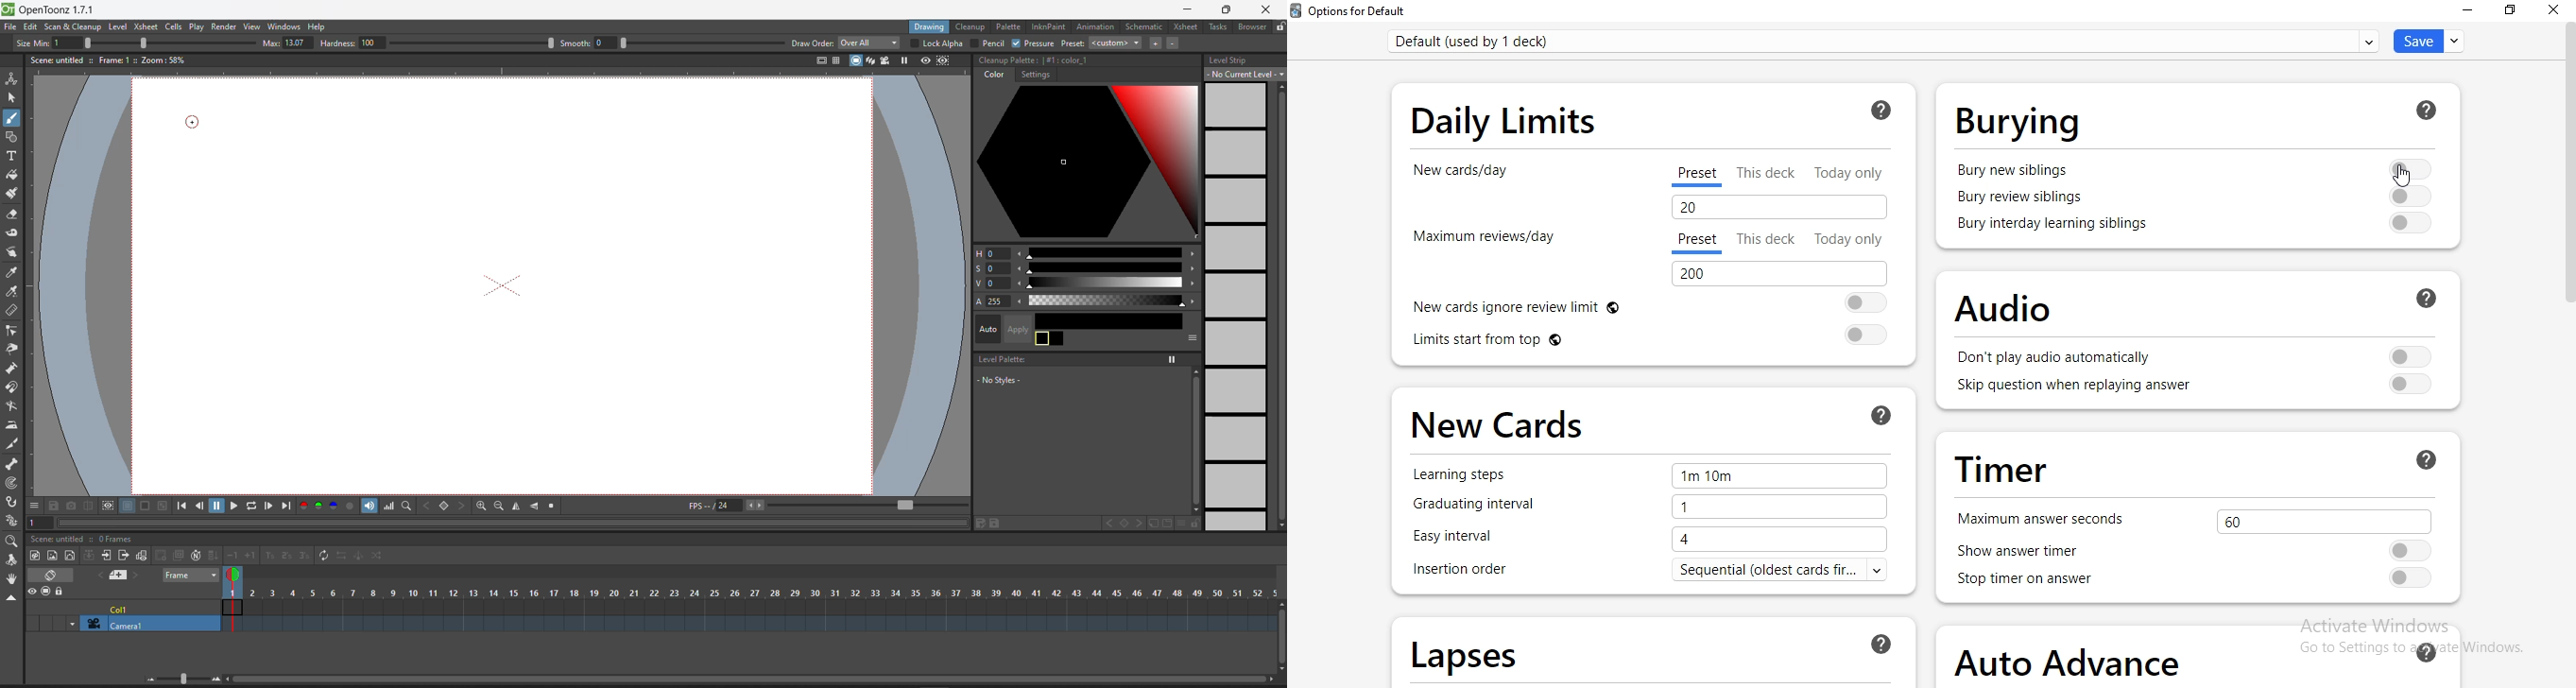  Describe the element at coordinates (2425, 649) in the screenshot. I see `ask` at that location.